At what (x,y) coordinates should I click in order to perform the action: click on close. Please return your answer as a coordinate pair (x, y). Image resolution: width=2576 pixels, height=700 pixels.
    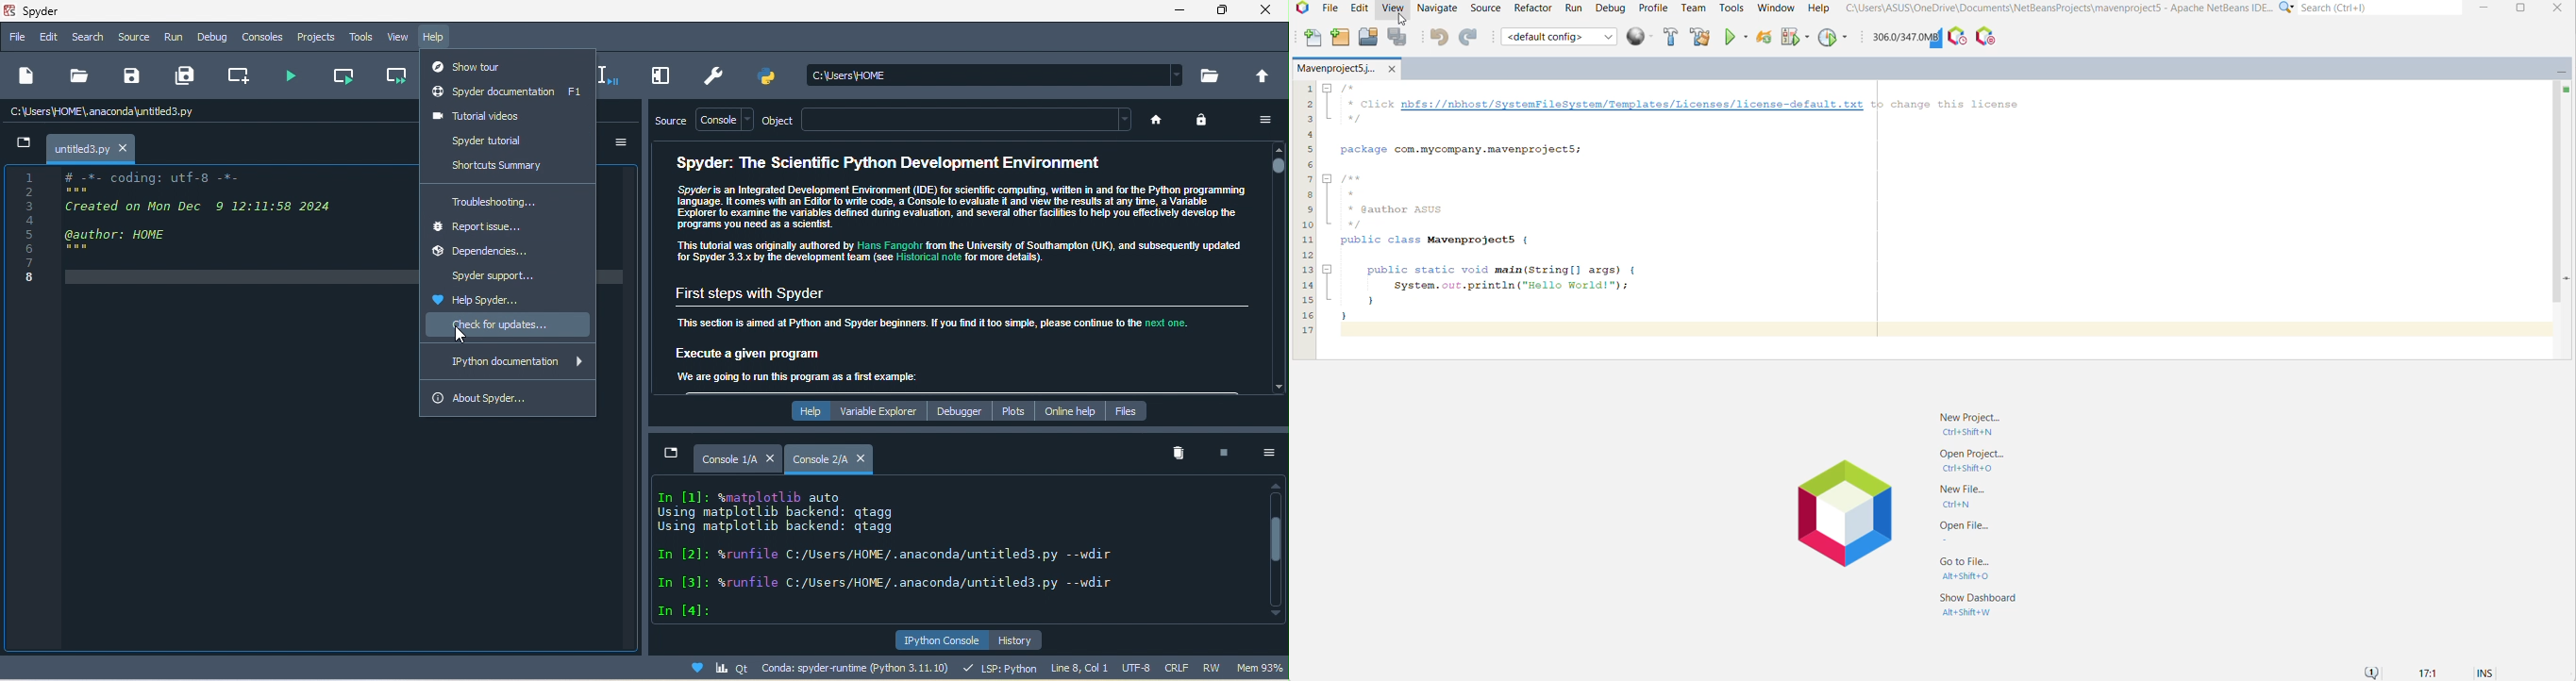
    Looking at the image, I should click on (125, 148).